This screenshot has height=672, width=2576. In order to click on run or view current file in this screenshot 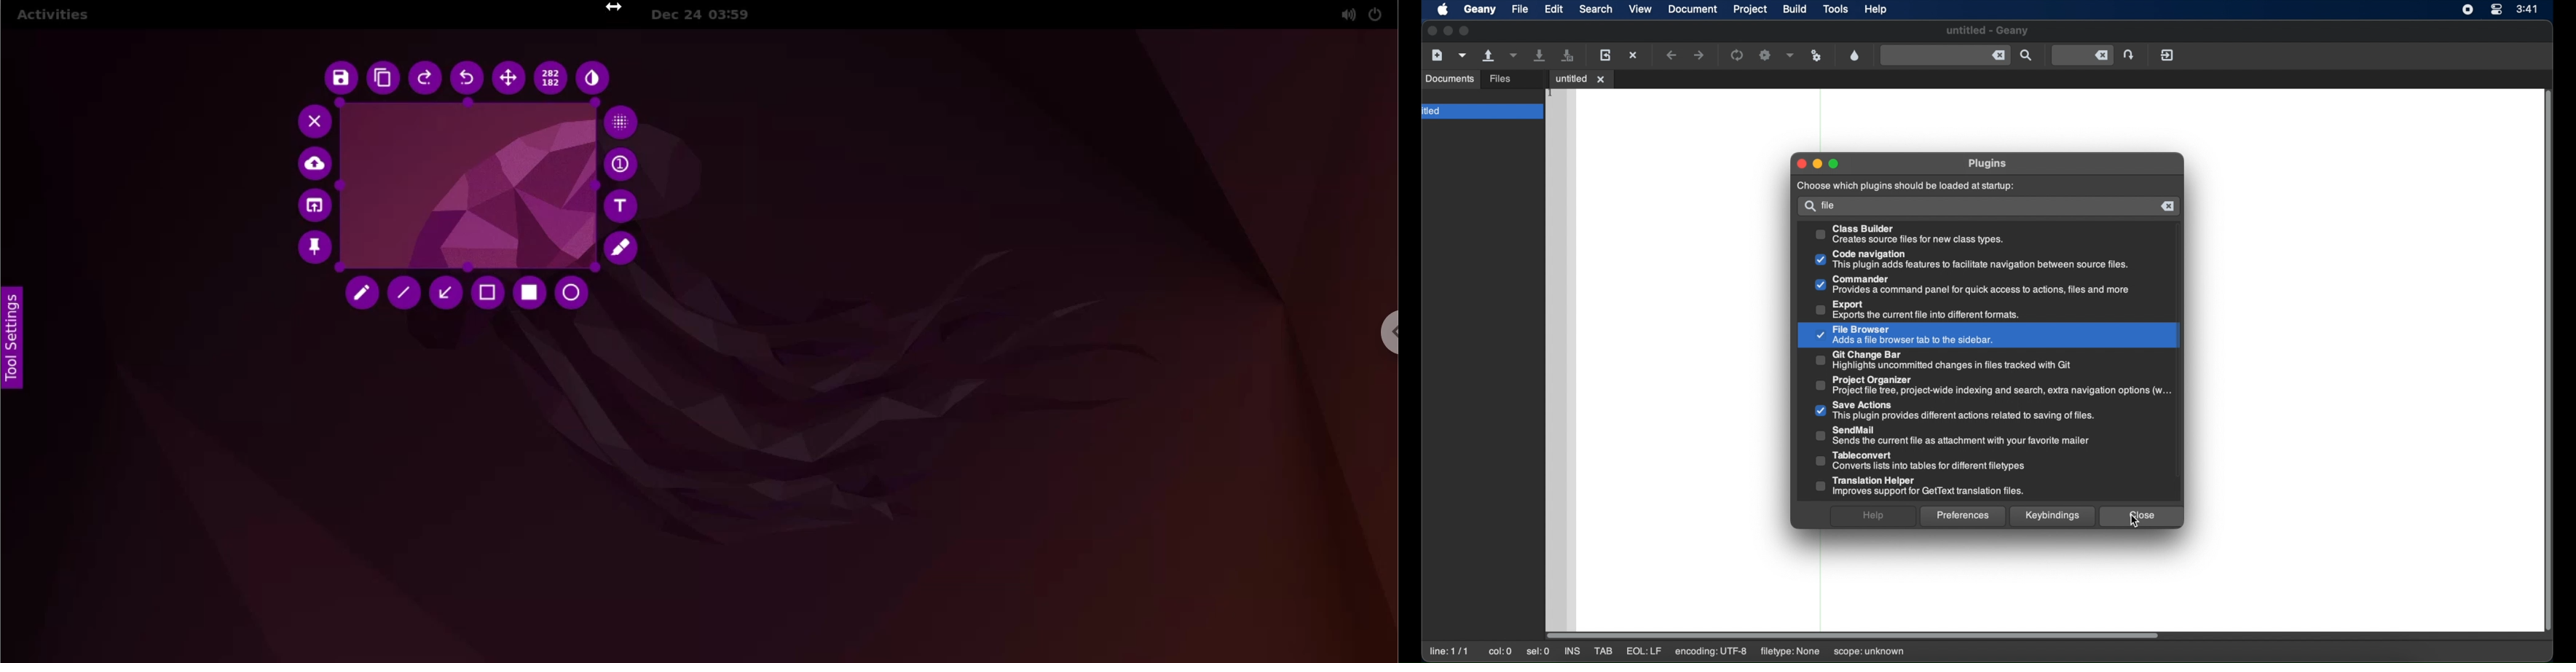, I will do `click(1817, 56)`.